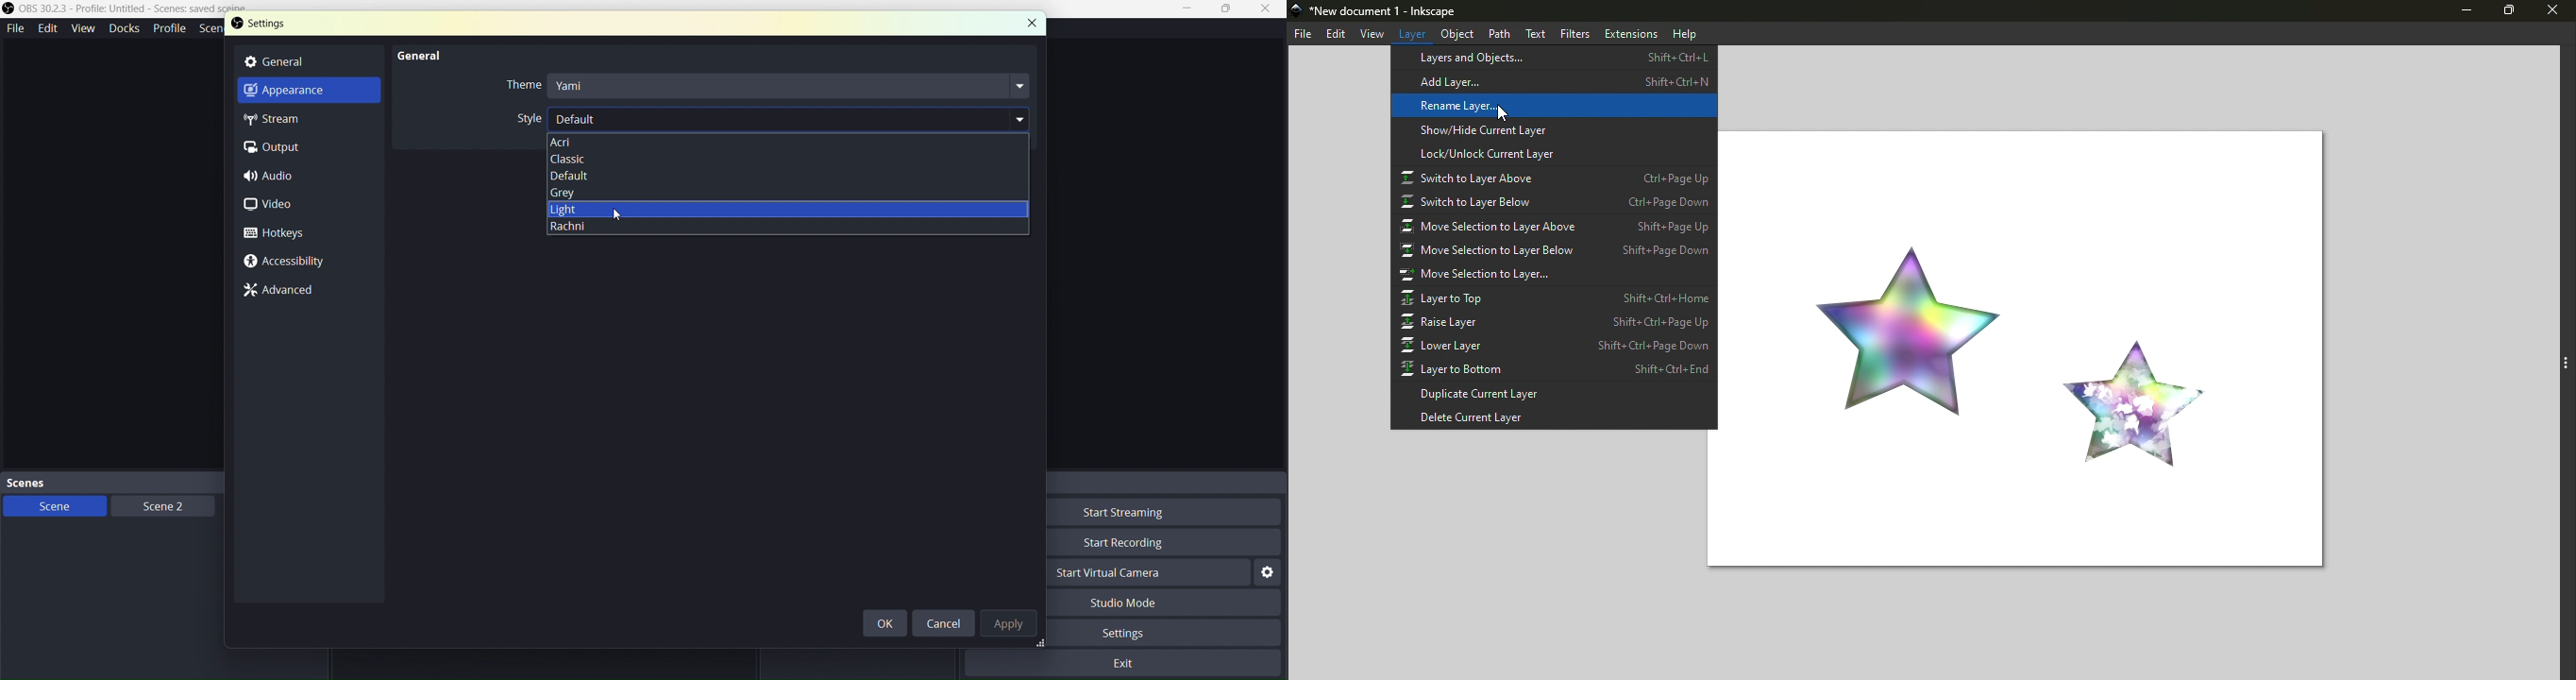 This screenshot has height=700, width=2576. Describe the element at coordinates (1553, 395) in the screenshot. I see `Duplicate current layer` at that location.